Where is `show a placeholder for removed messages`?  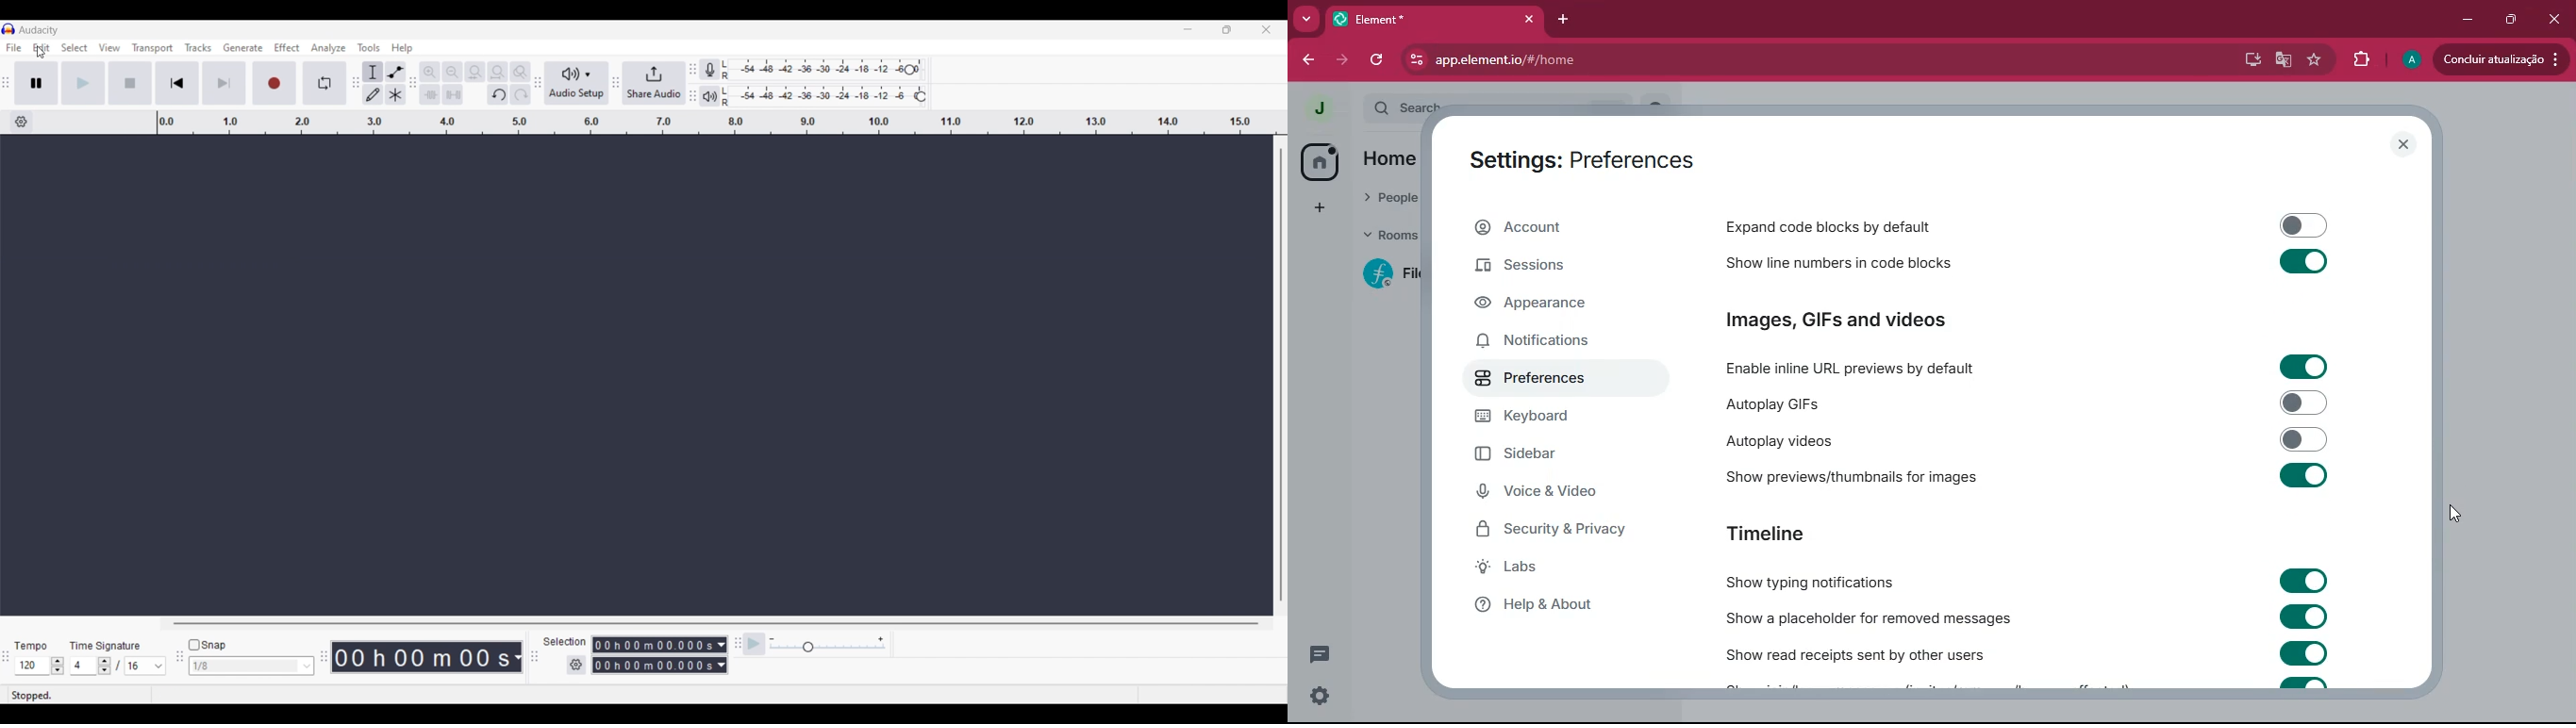 show a placeholder for removed messages is located at coordinates (1869, 616).